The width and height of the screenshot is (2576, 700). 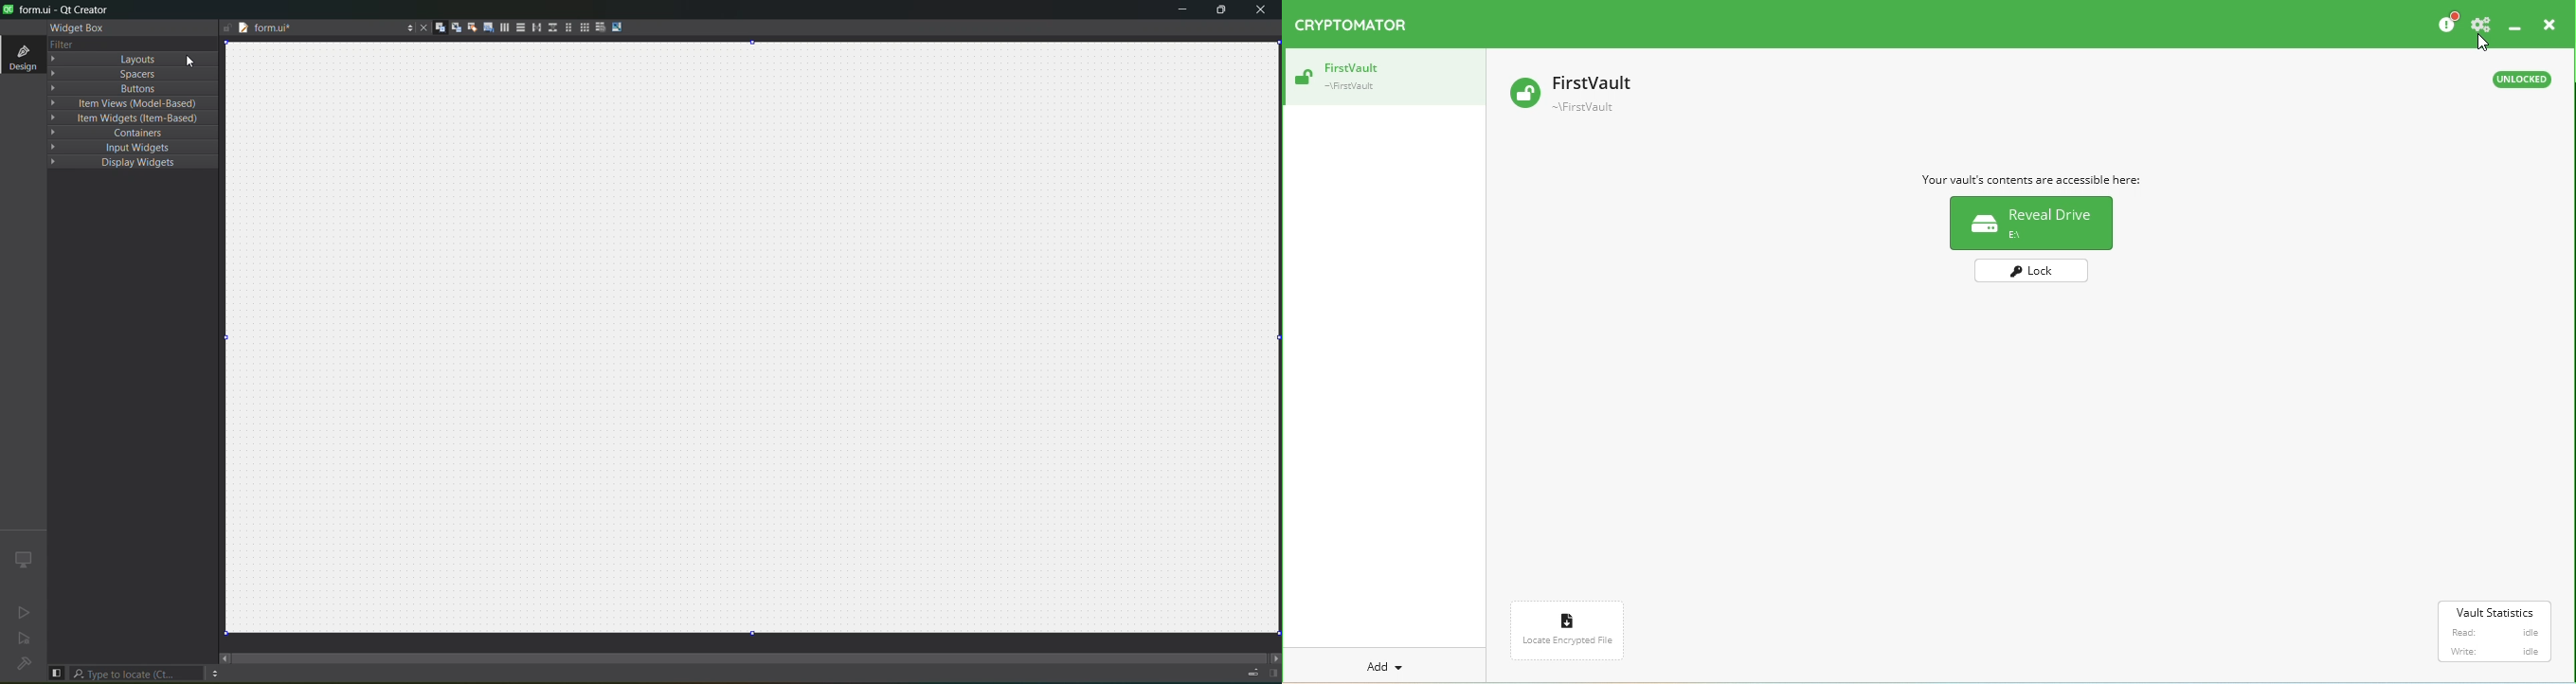 What do you see at coordinates (21, 56) in the screenshot?
I see `design` at bounding box center [21, 56].